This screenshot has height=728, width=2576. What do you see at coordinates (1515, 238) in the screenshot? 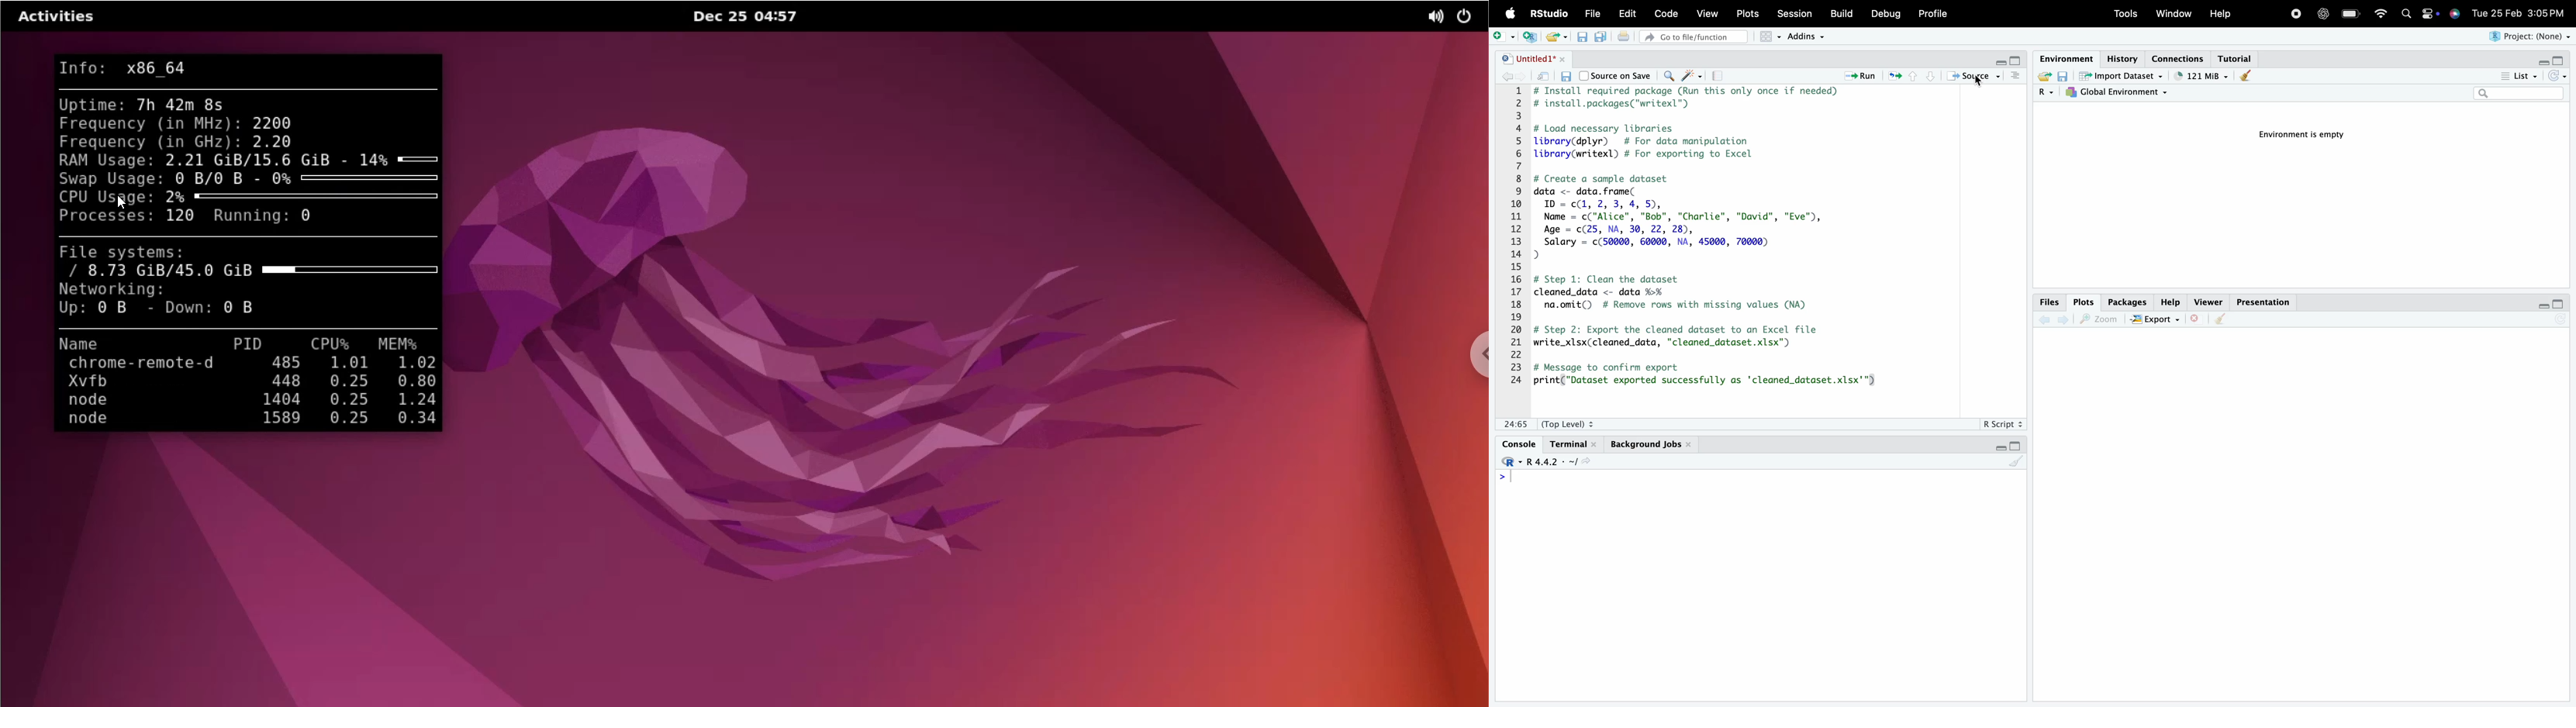
I see `1 2 3 4 5 6 7 8 9 10 11 12 13 14 15 16 17 18 19 20 21 22 23 24` at bounding box center [1515, 238].